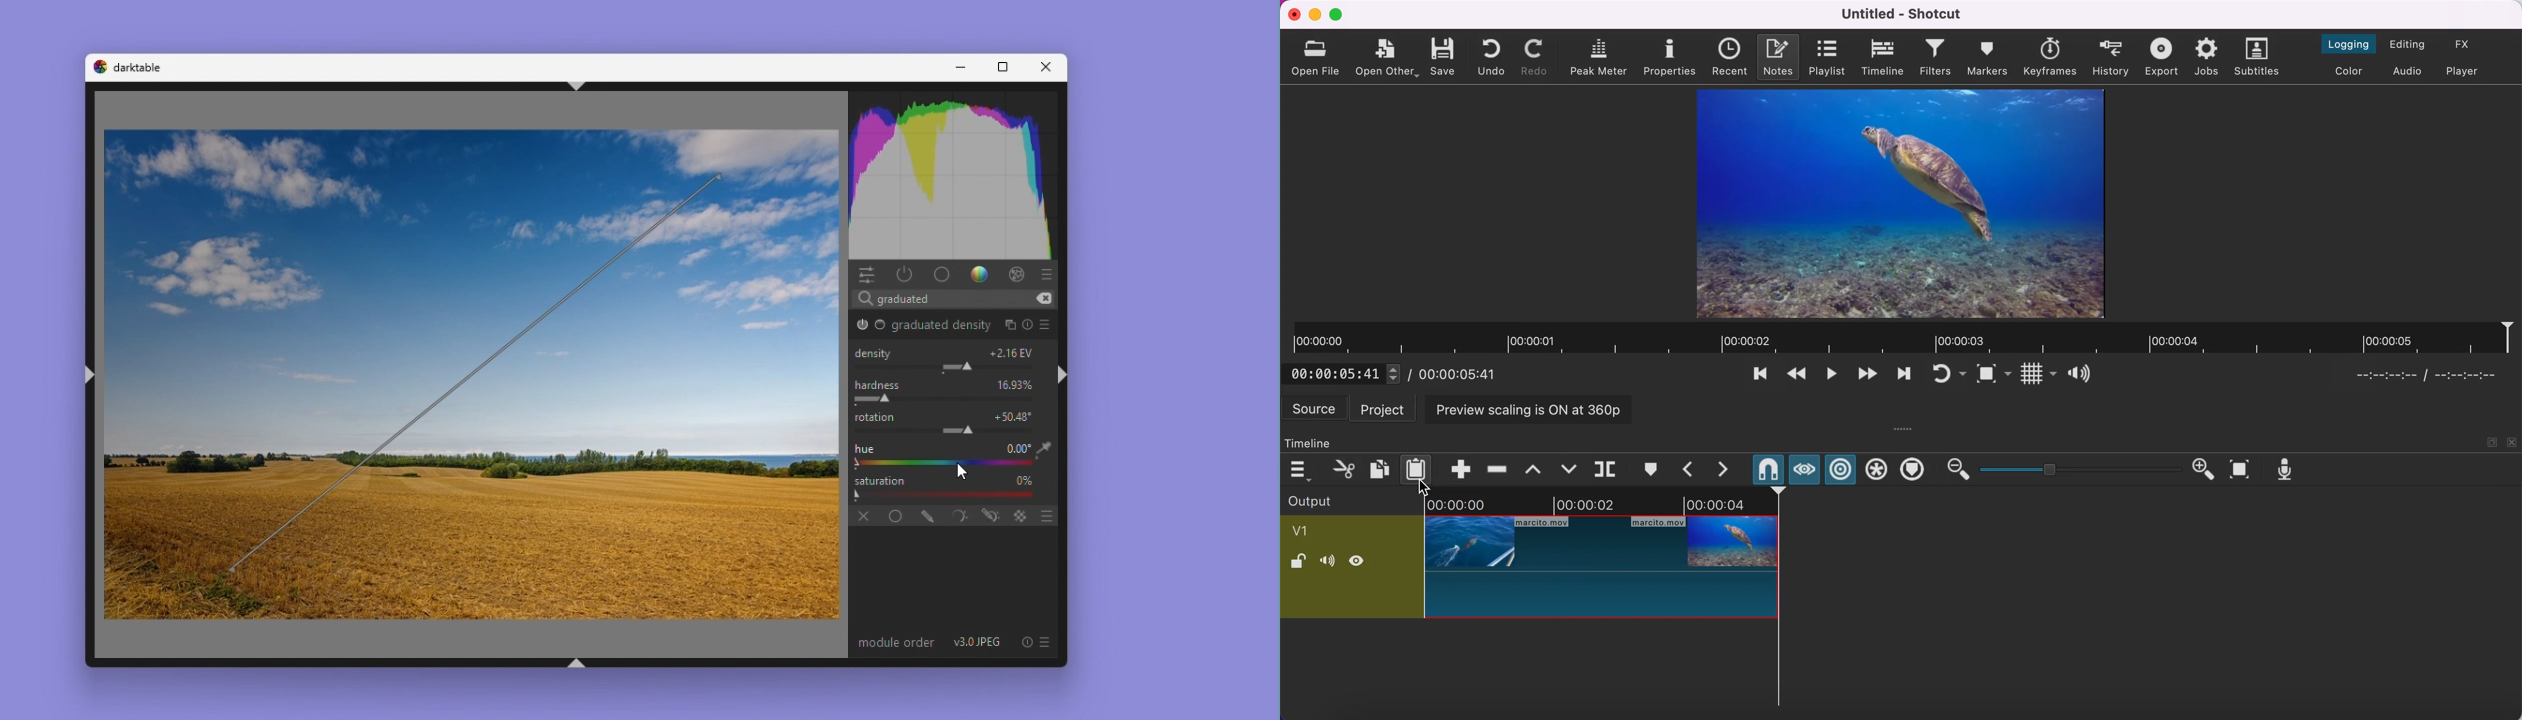 This screenshot has height=728, width=2548. Describe the element at coordinates (861, 514) in the screenshot. I see `off` at that location.